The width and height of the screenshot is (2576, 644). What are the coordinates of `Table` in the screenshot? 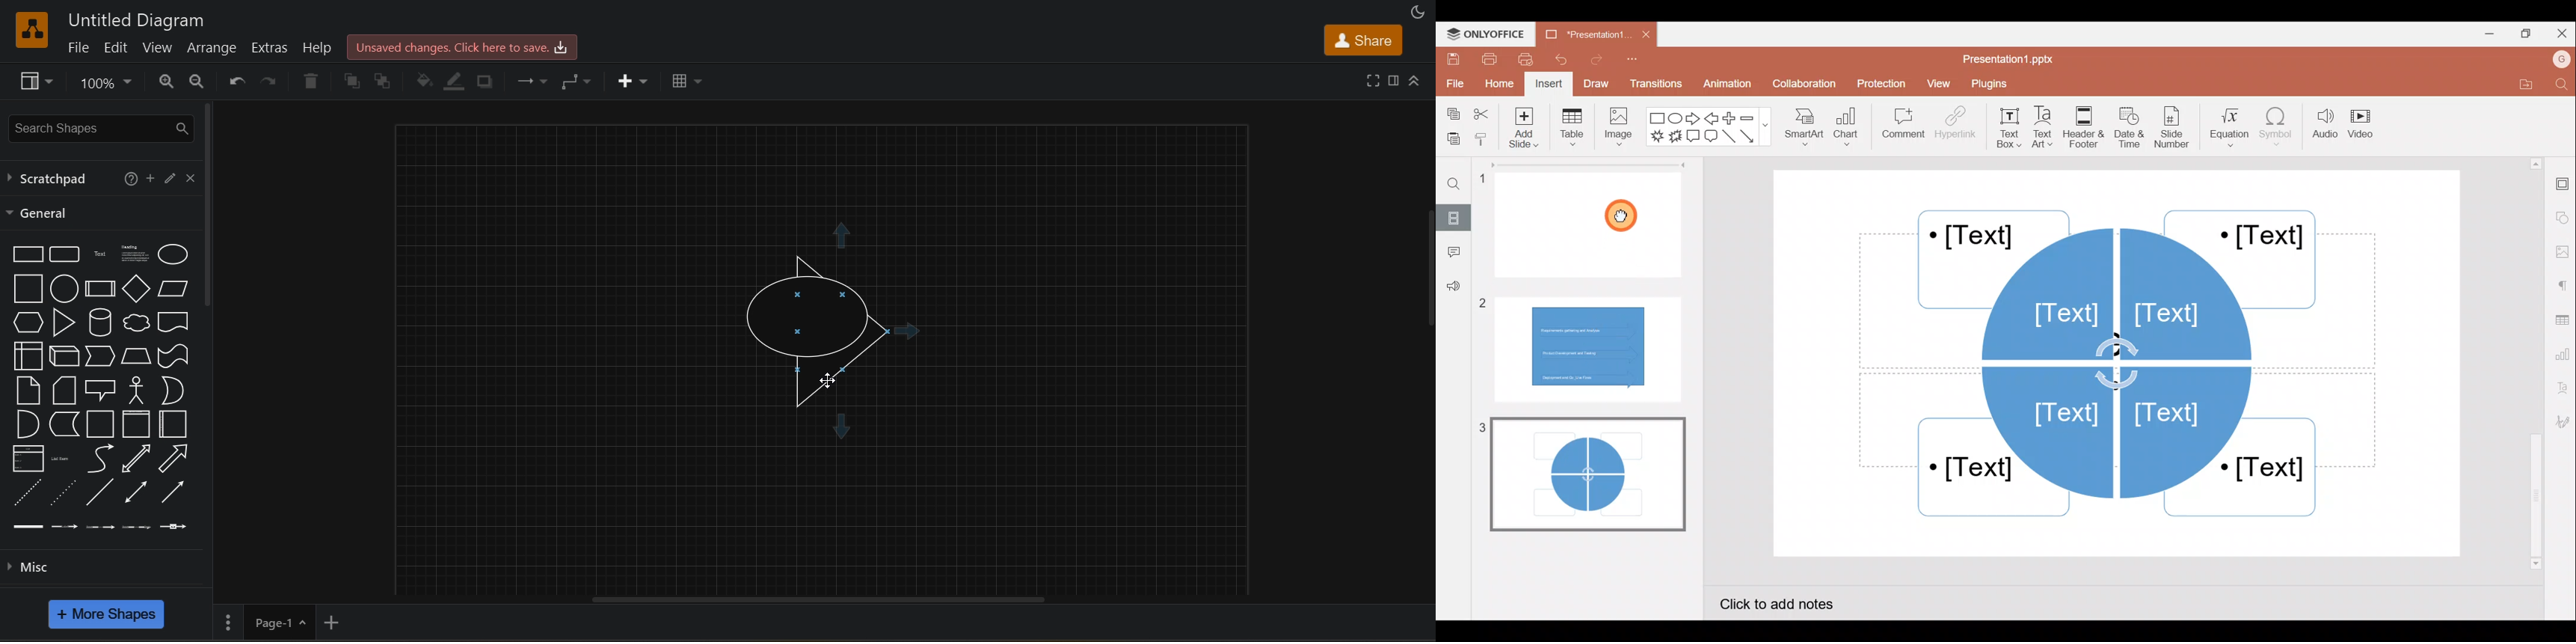 It's located at (1572, 130).